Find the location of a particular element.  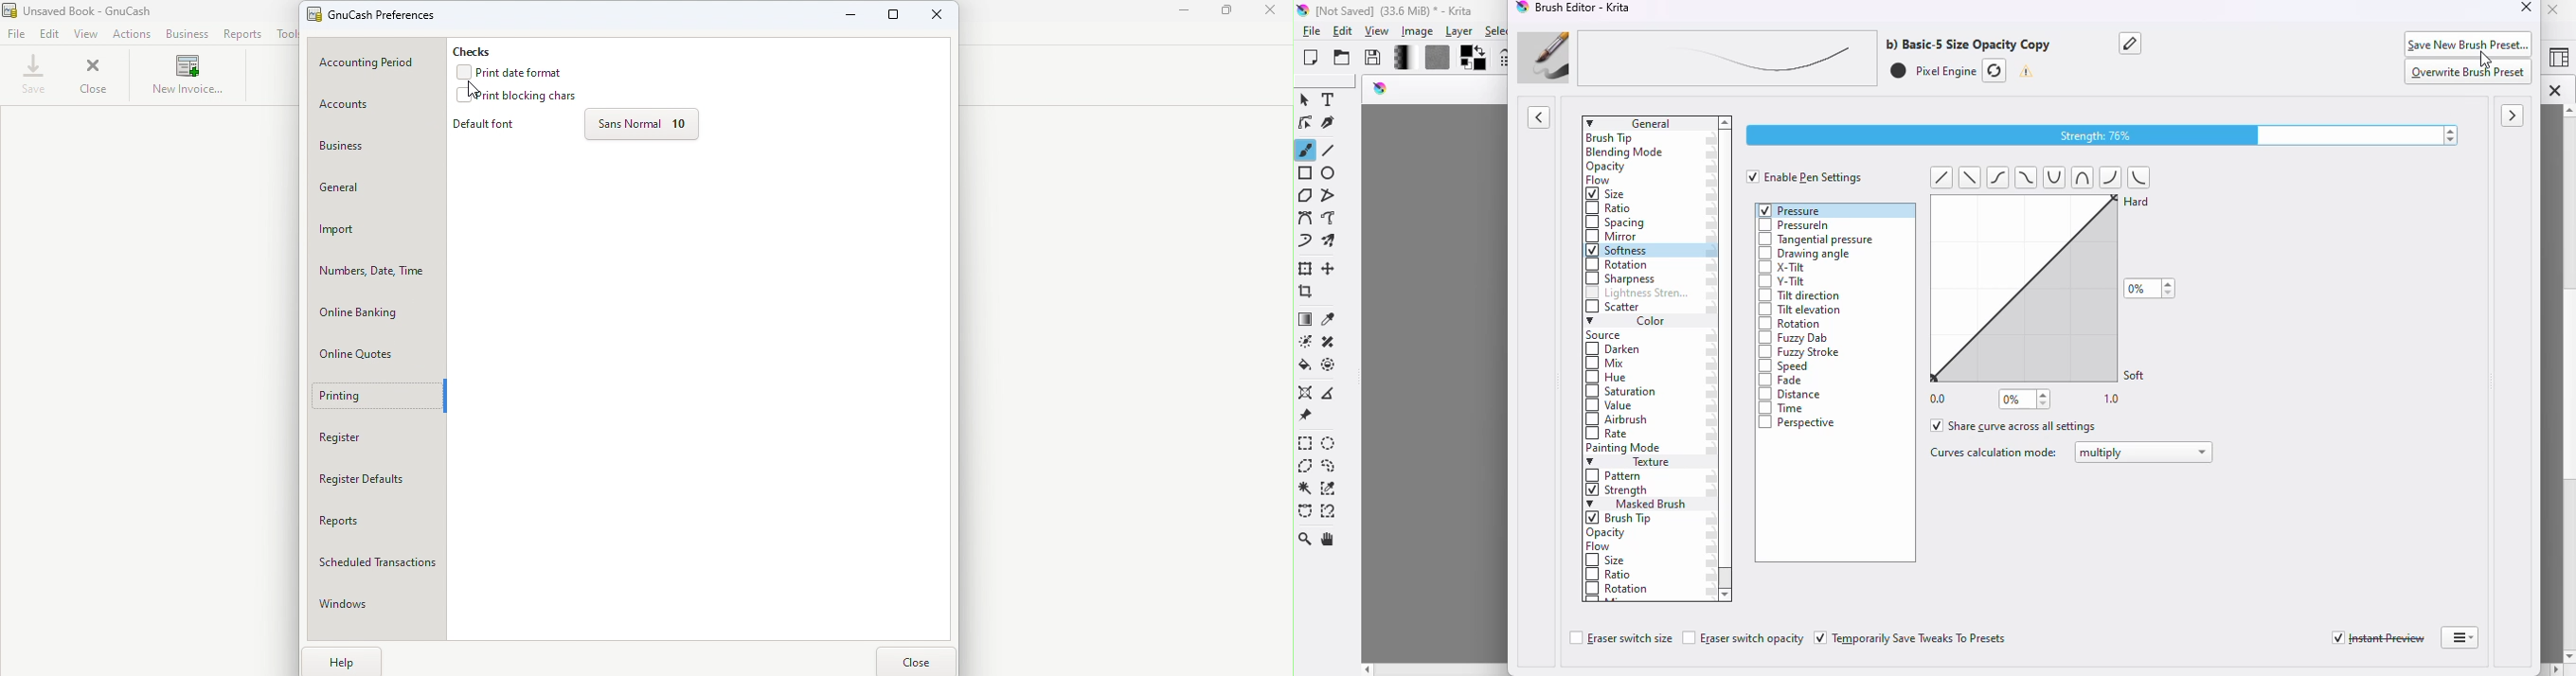

image is located at coordinates (1418, 31).